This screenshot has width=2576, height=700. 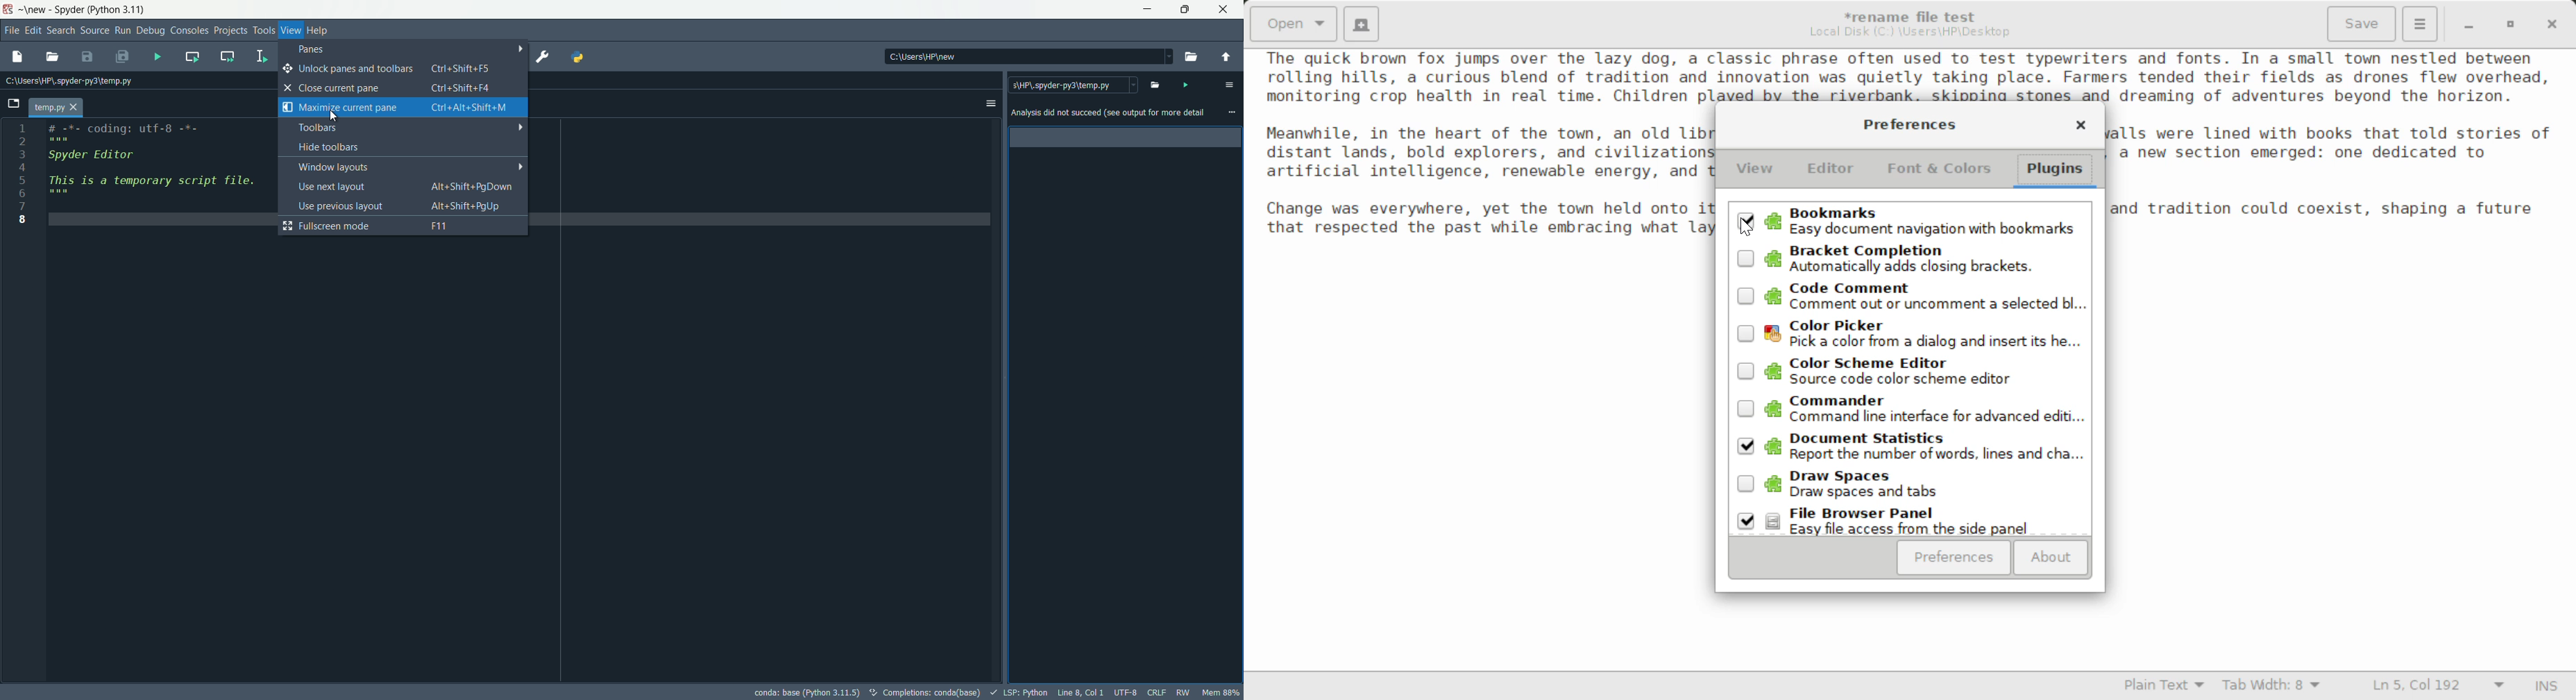 I want to click on 2, so click(x=25, y=142).